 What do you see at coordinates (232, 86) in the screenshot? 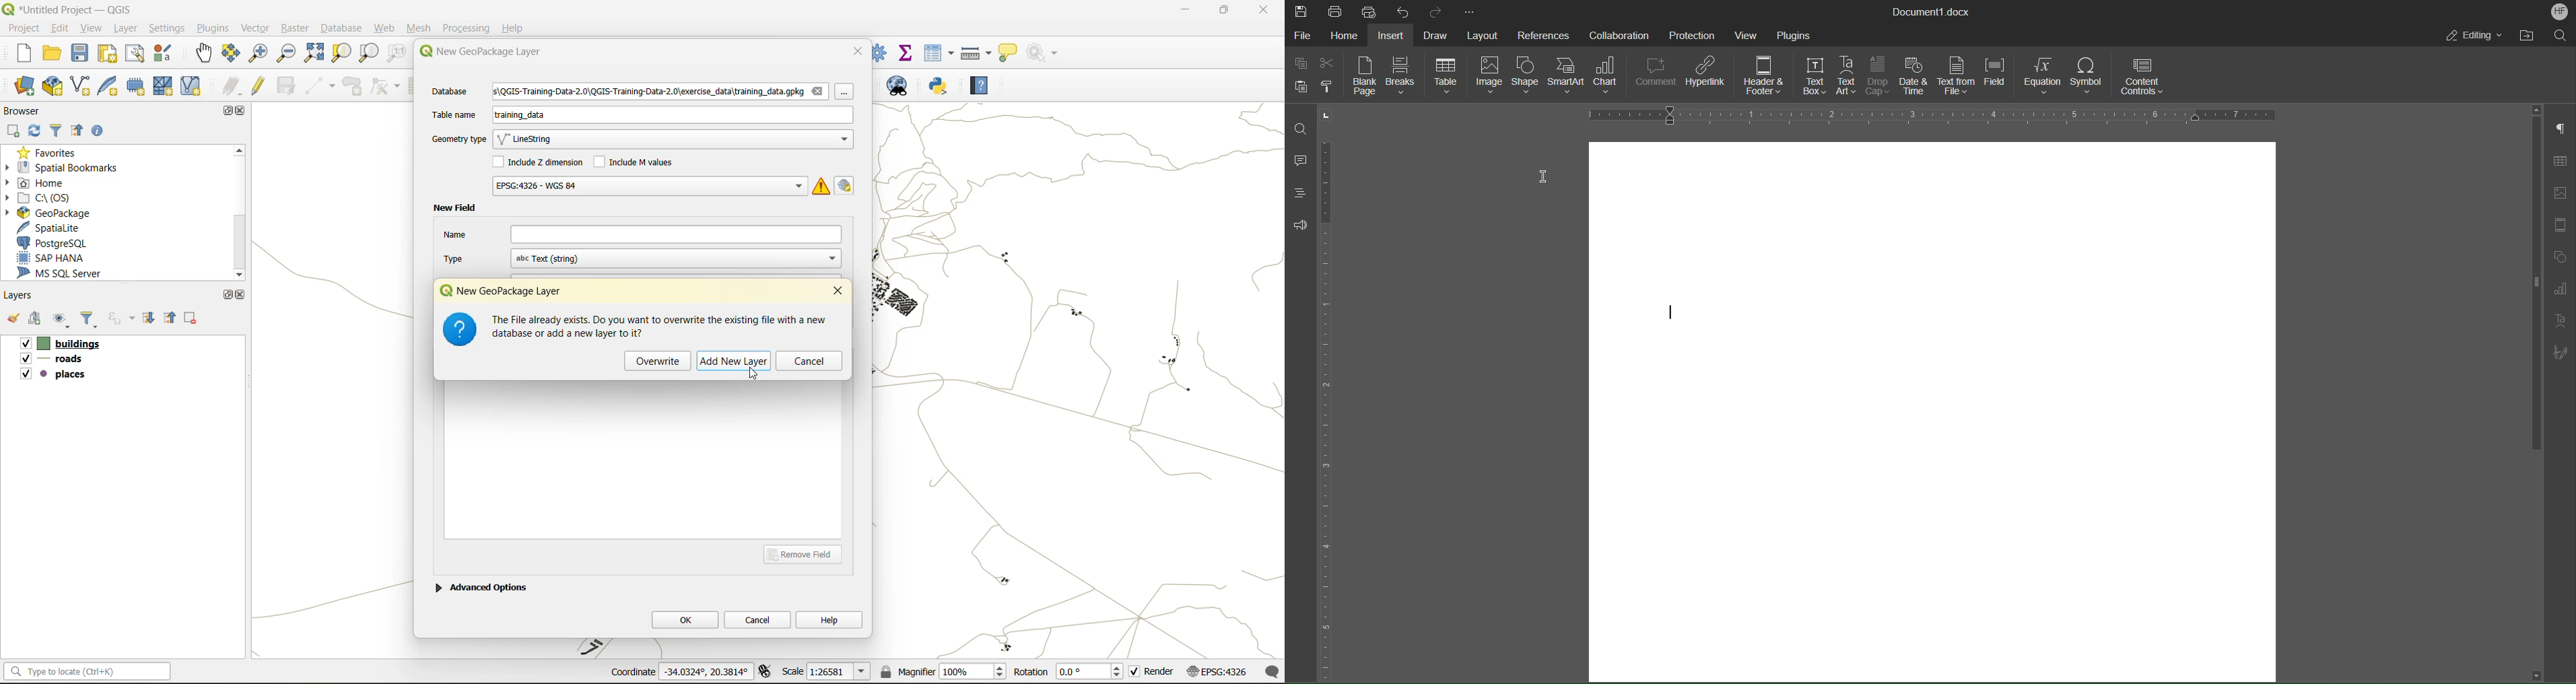
I see `edits` at bounding box center [232, 86].